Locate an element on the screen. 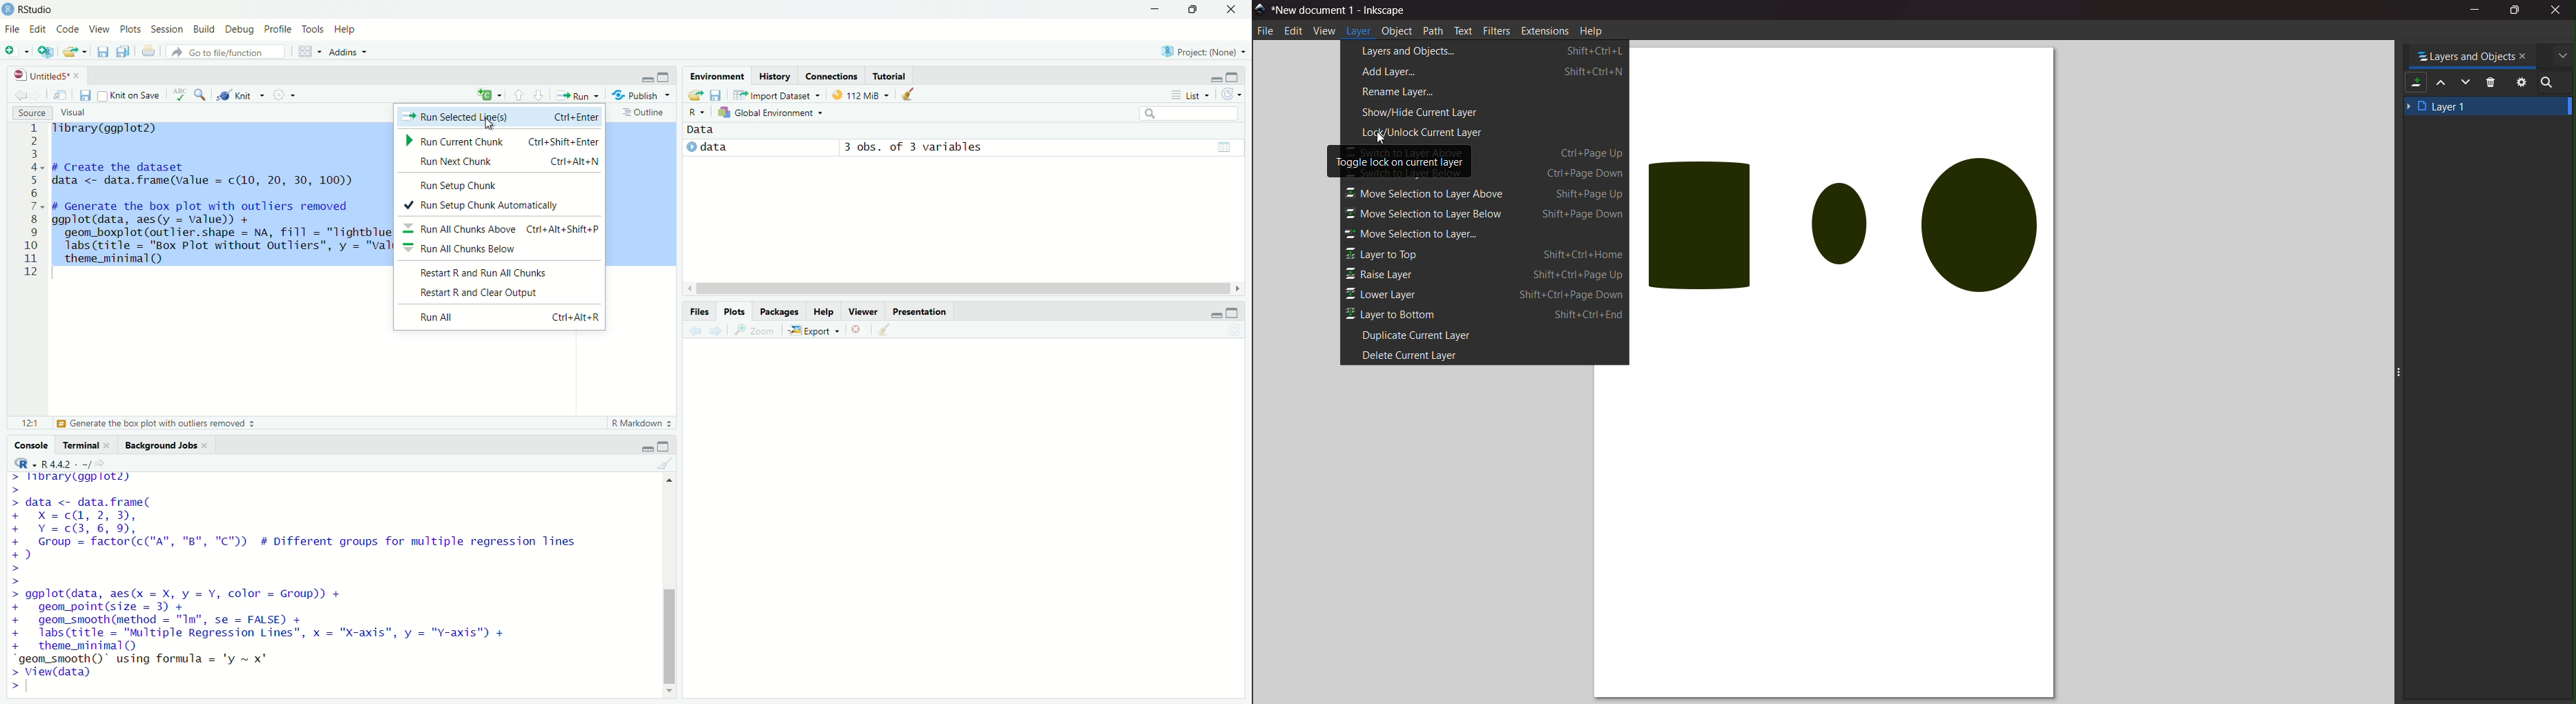 This screenshot has height=728, width=2576. duplicate current layer is located at coordinates (1423, 333).